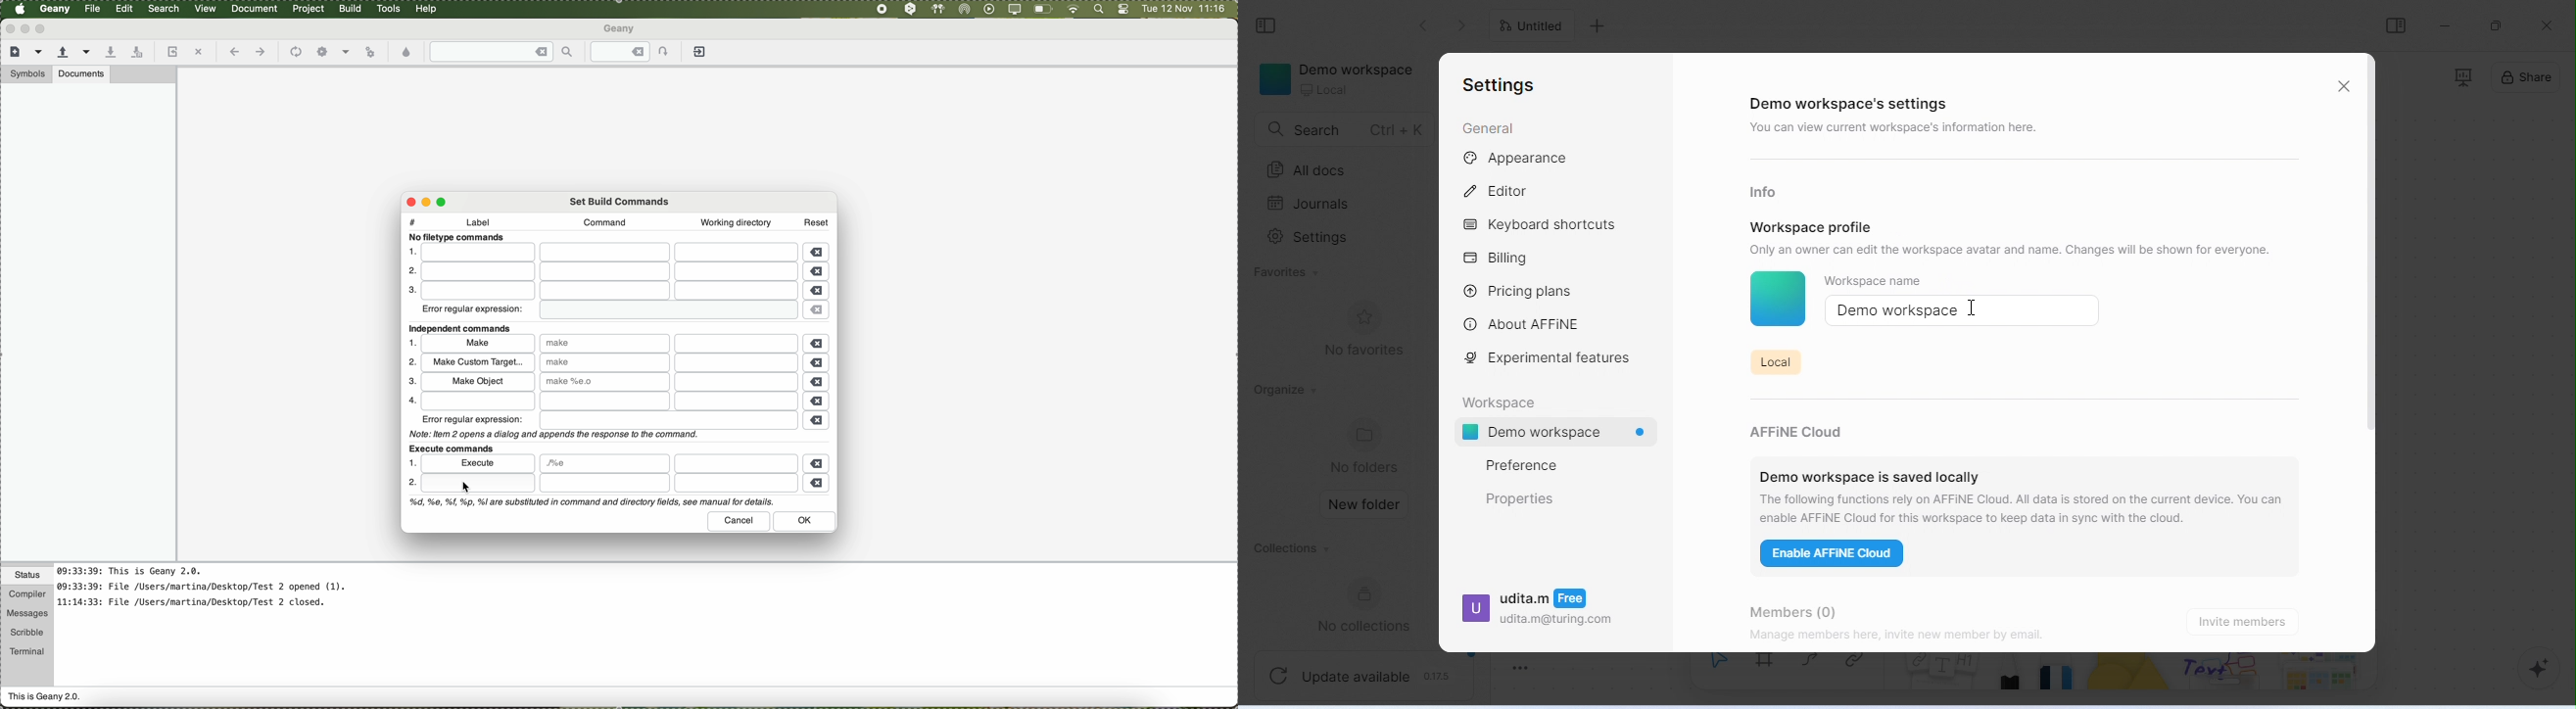  What do you see at coordinates (911, 9) in the screenshot?
I see `DeepL` at bounding box center [911, 9].